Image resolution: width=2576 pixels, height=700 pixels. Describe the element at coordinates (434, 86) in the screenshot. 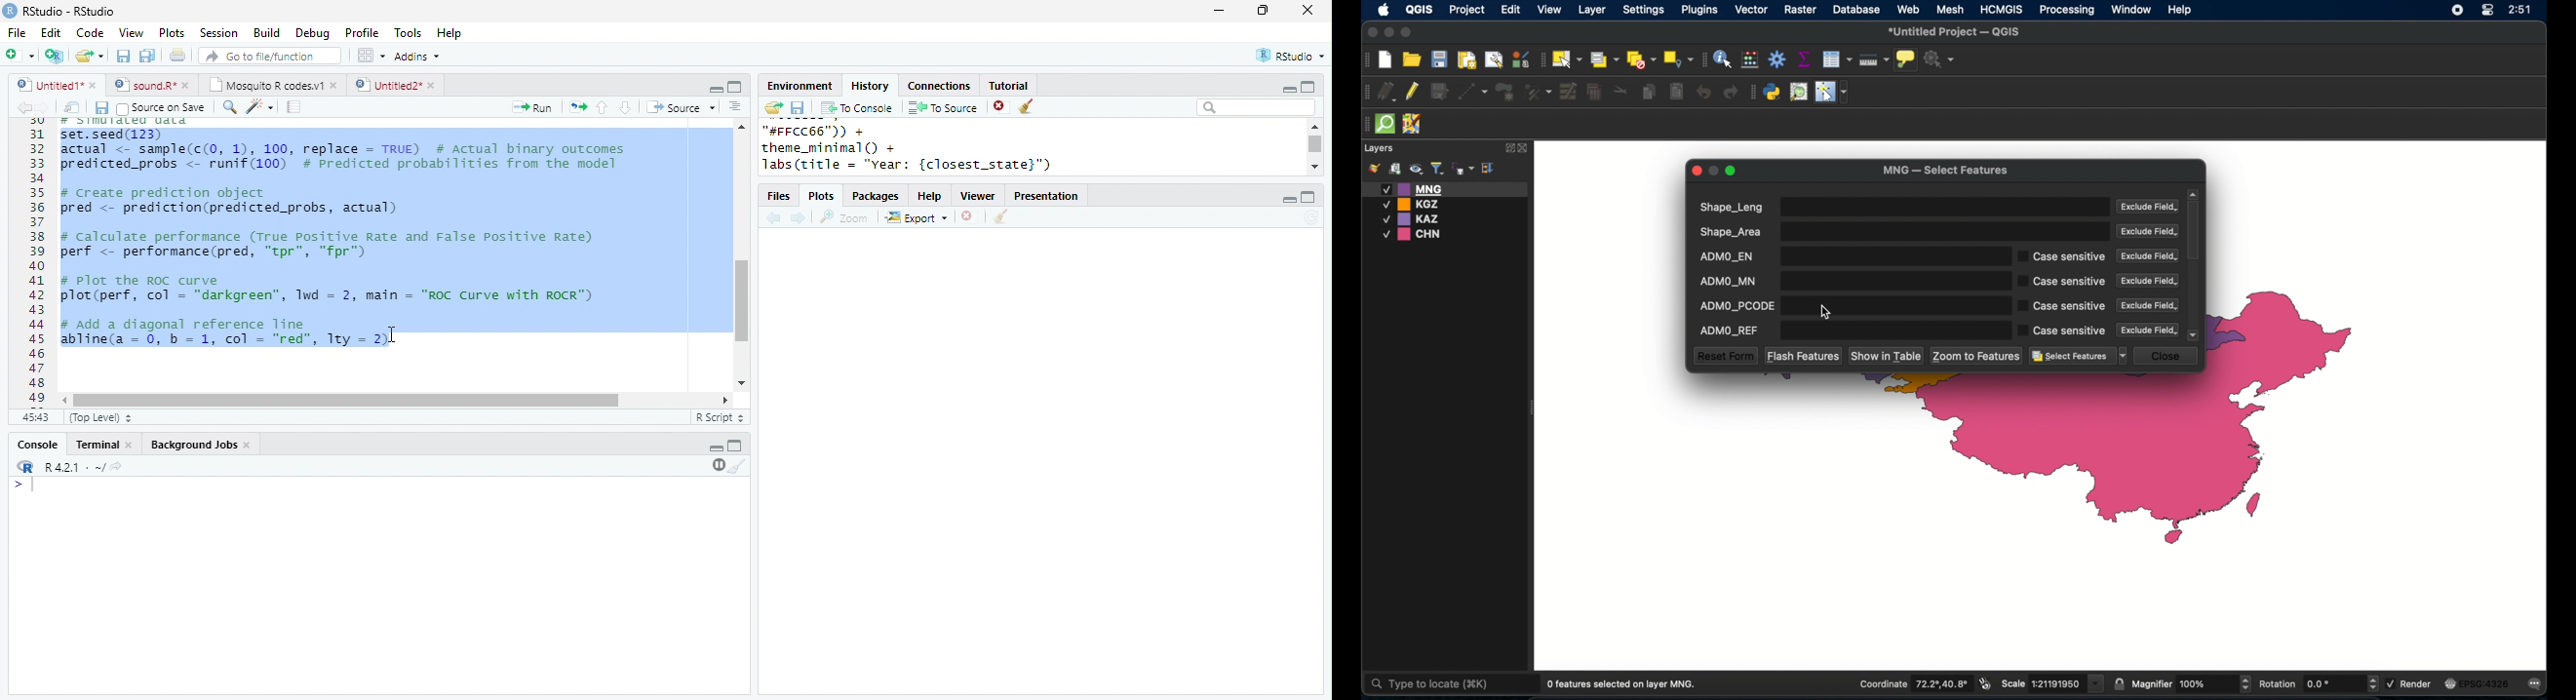

I see `close` at that location.